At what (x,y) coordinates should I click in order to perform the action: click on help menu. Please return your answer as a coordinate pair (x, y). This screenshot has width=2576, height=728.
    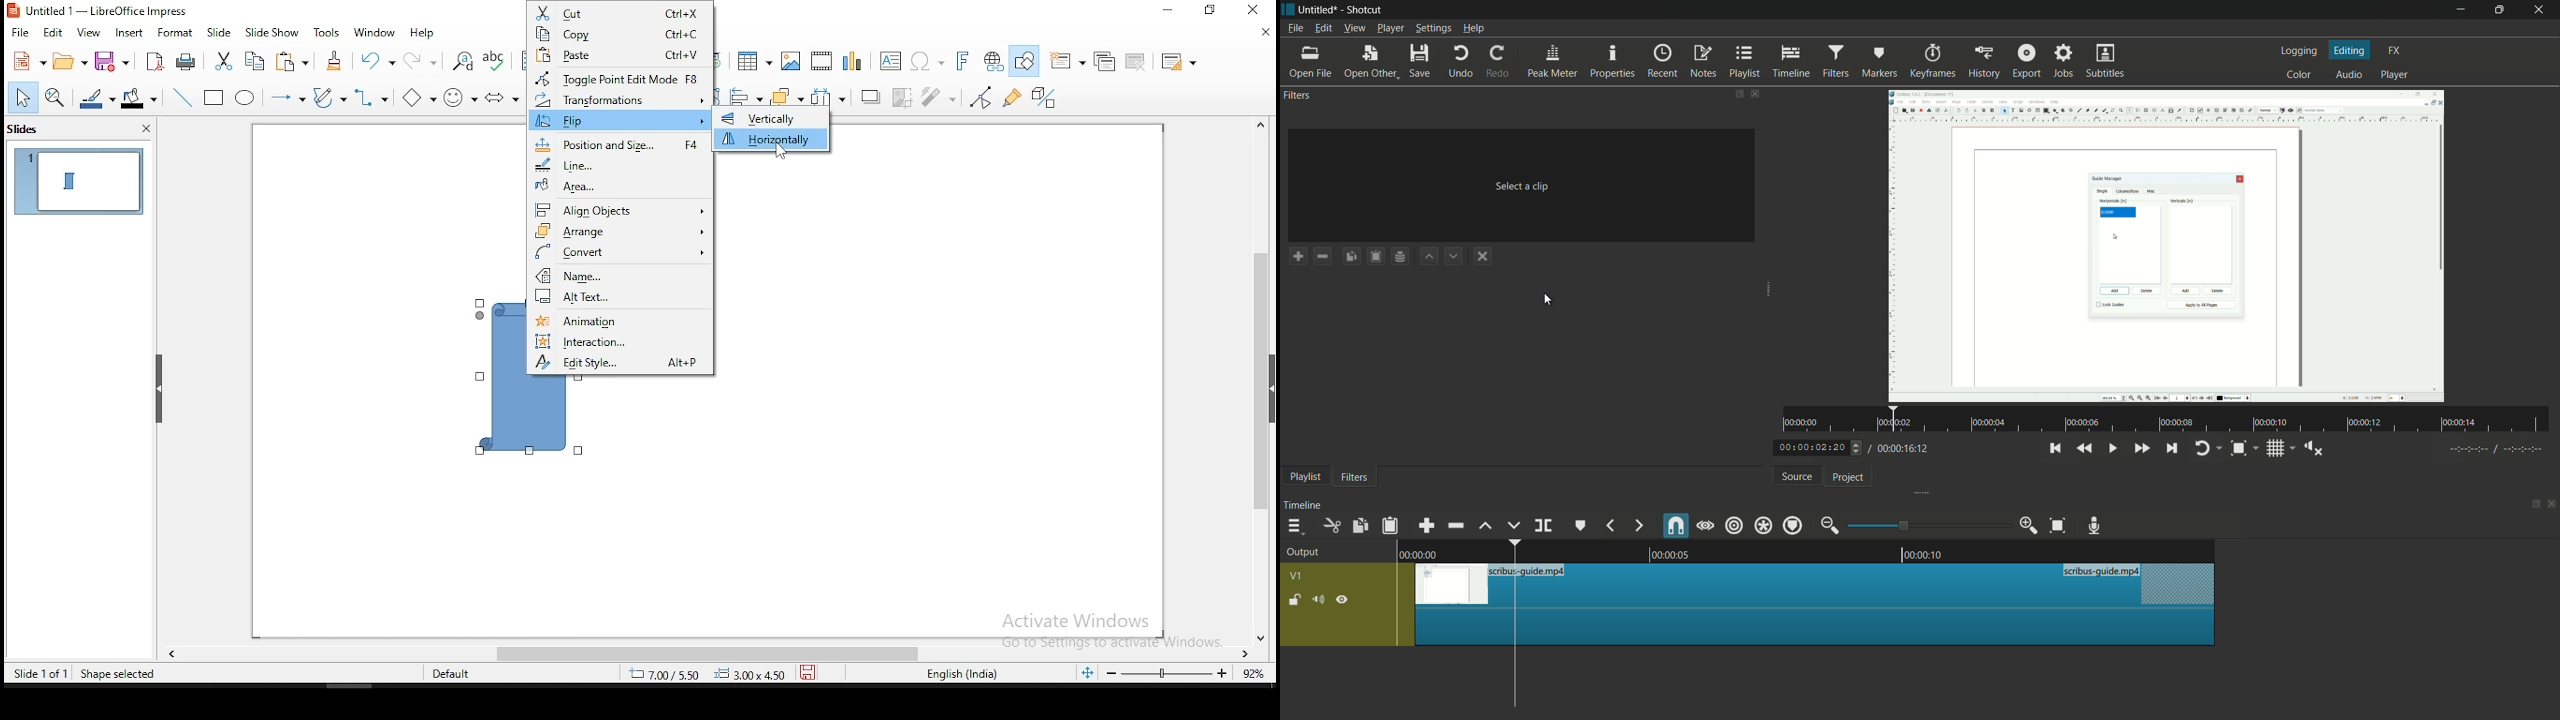
    Looking at the image, I should click on (1474, 29).